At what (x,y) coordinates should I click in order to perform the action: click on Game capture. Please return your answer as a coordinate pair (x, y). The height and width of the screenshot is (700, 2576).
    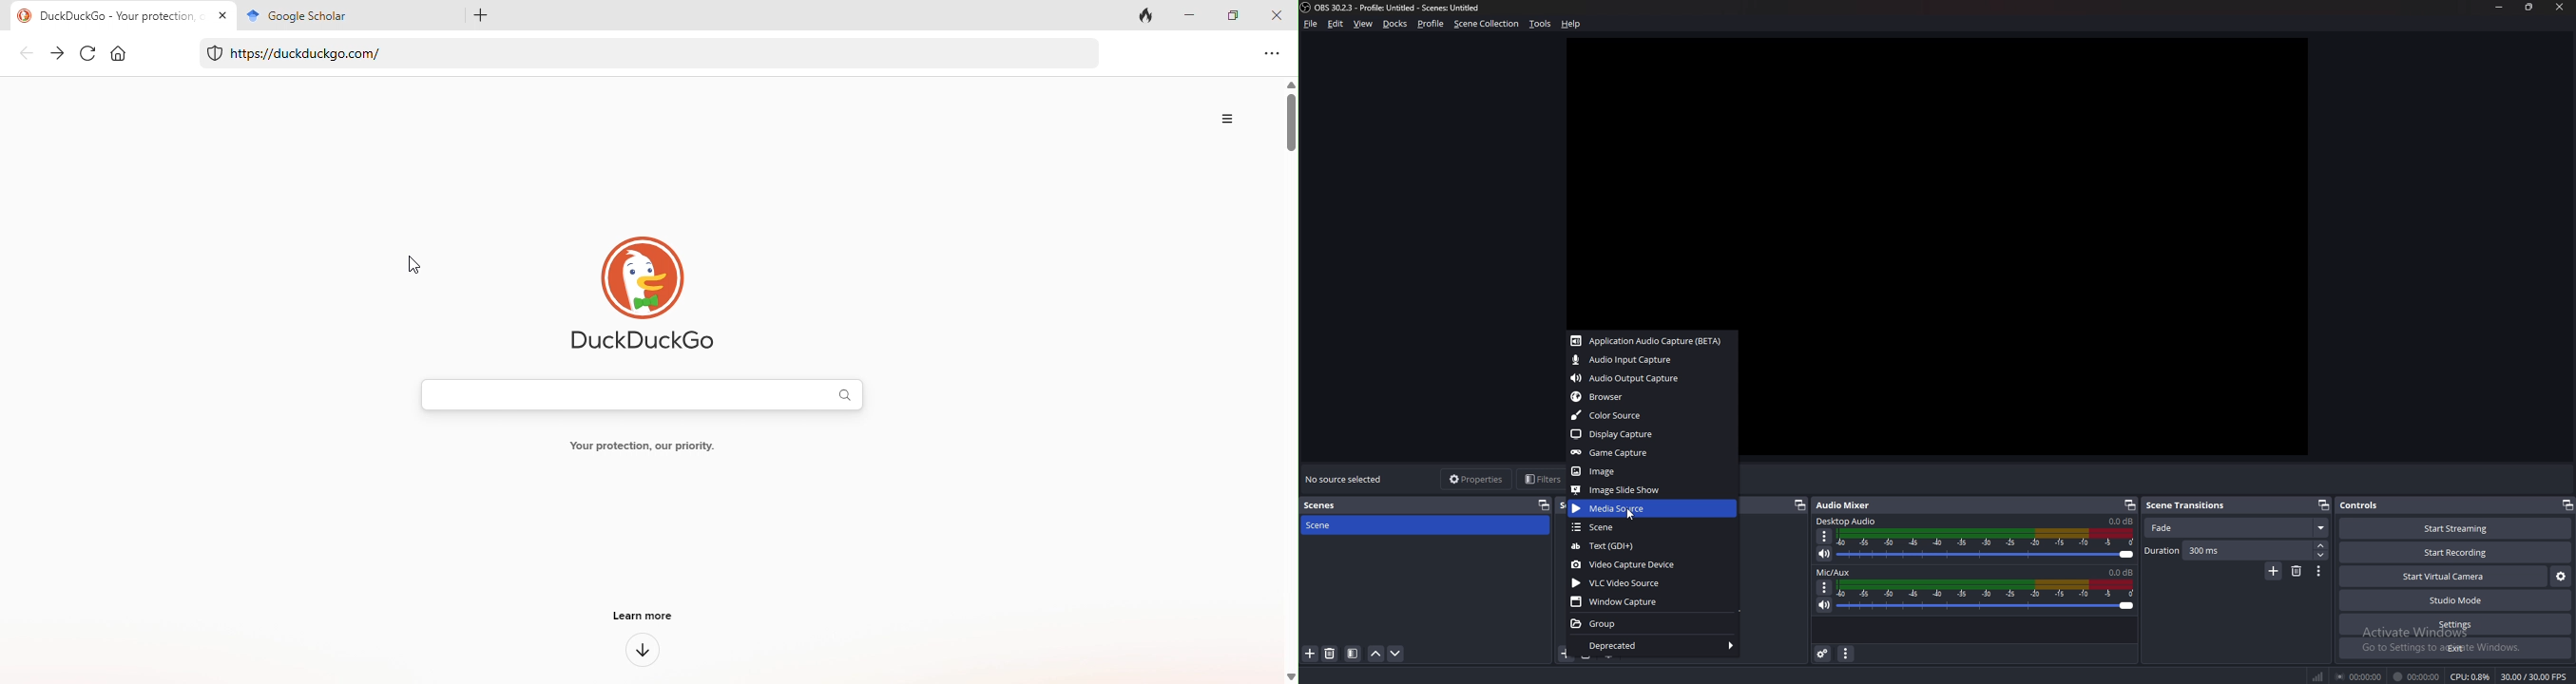
    Looking at the image, I should click on (1651, 452).